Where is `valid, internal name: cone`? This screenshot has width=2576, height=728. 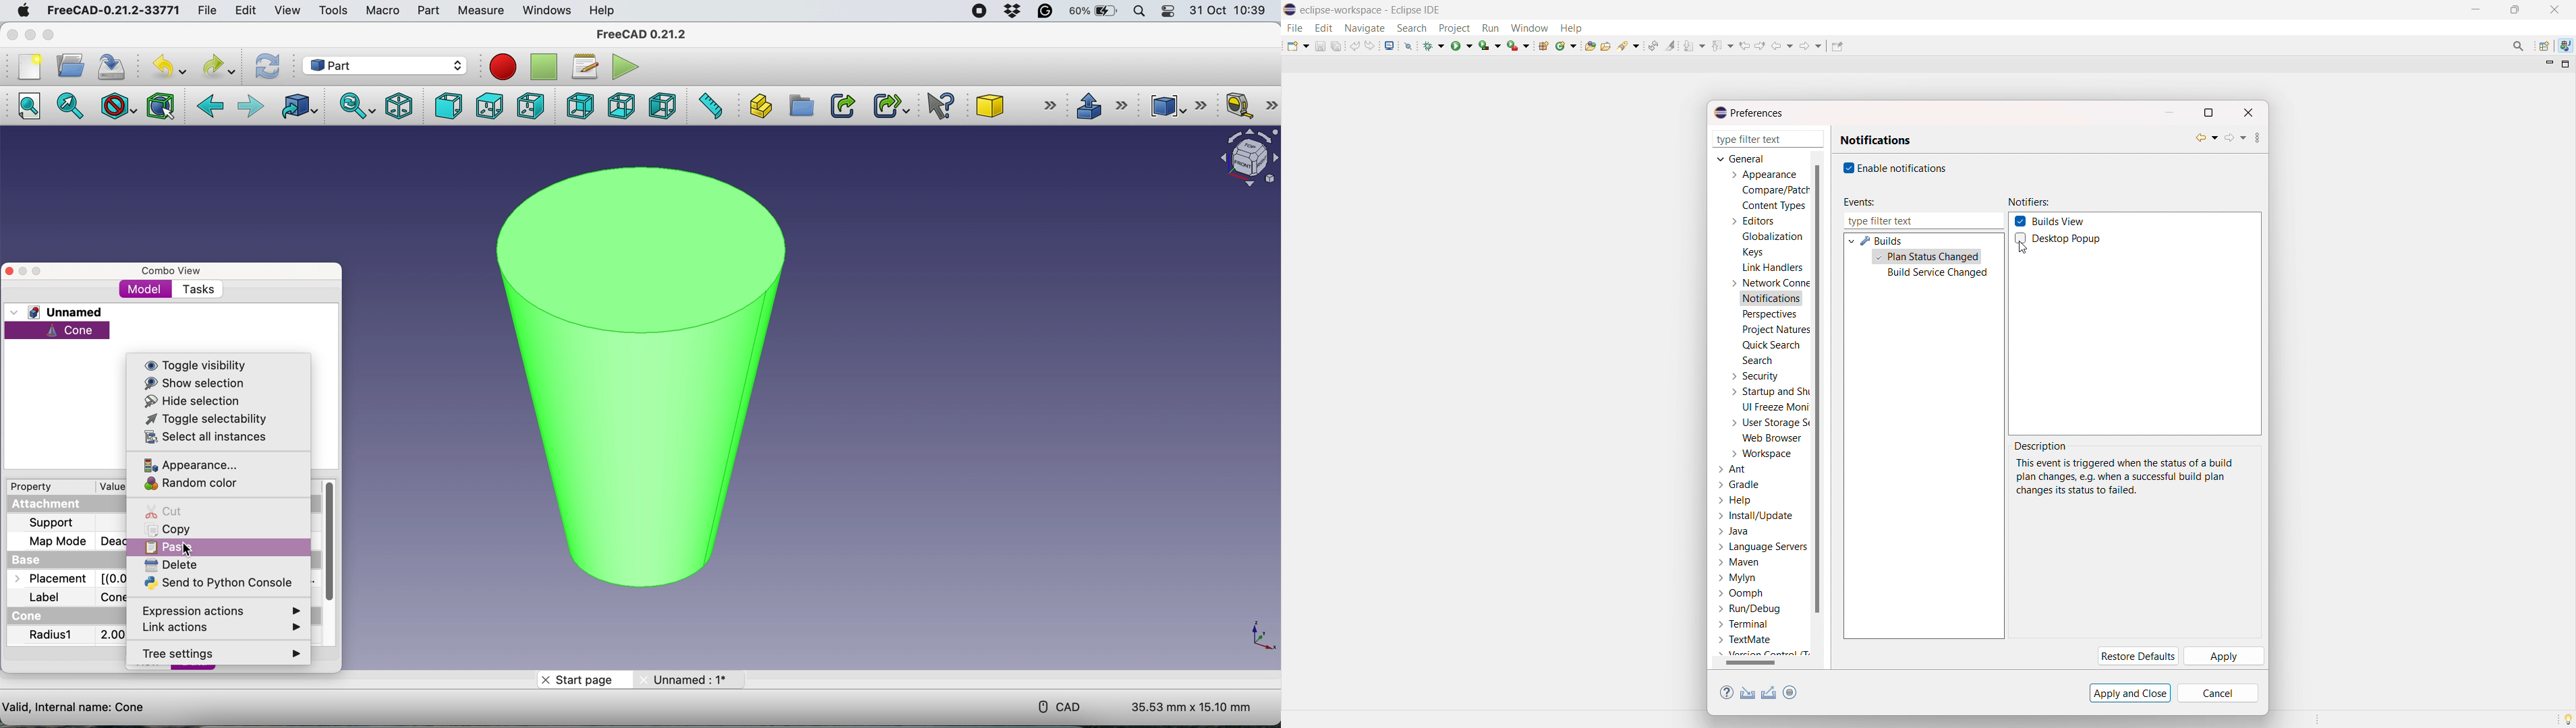
valid, internal name: cone is located at coordinates (74, 706).